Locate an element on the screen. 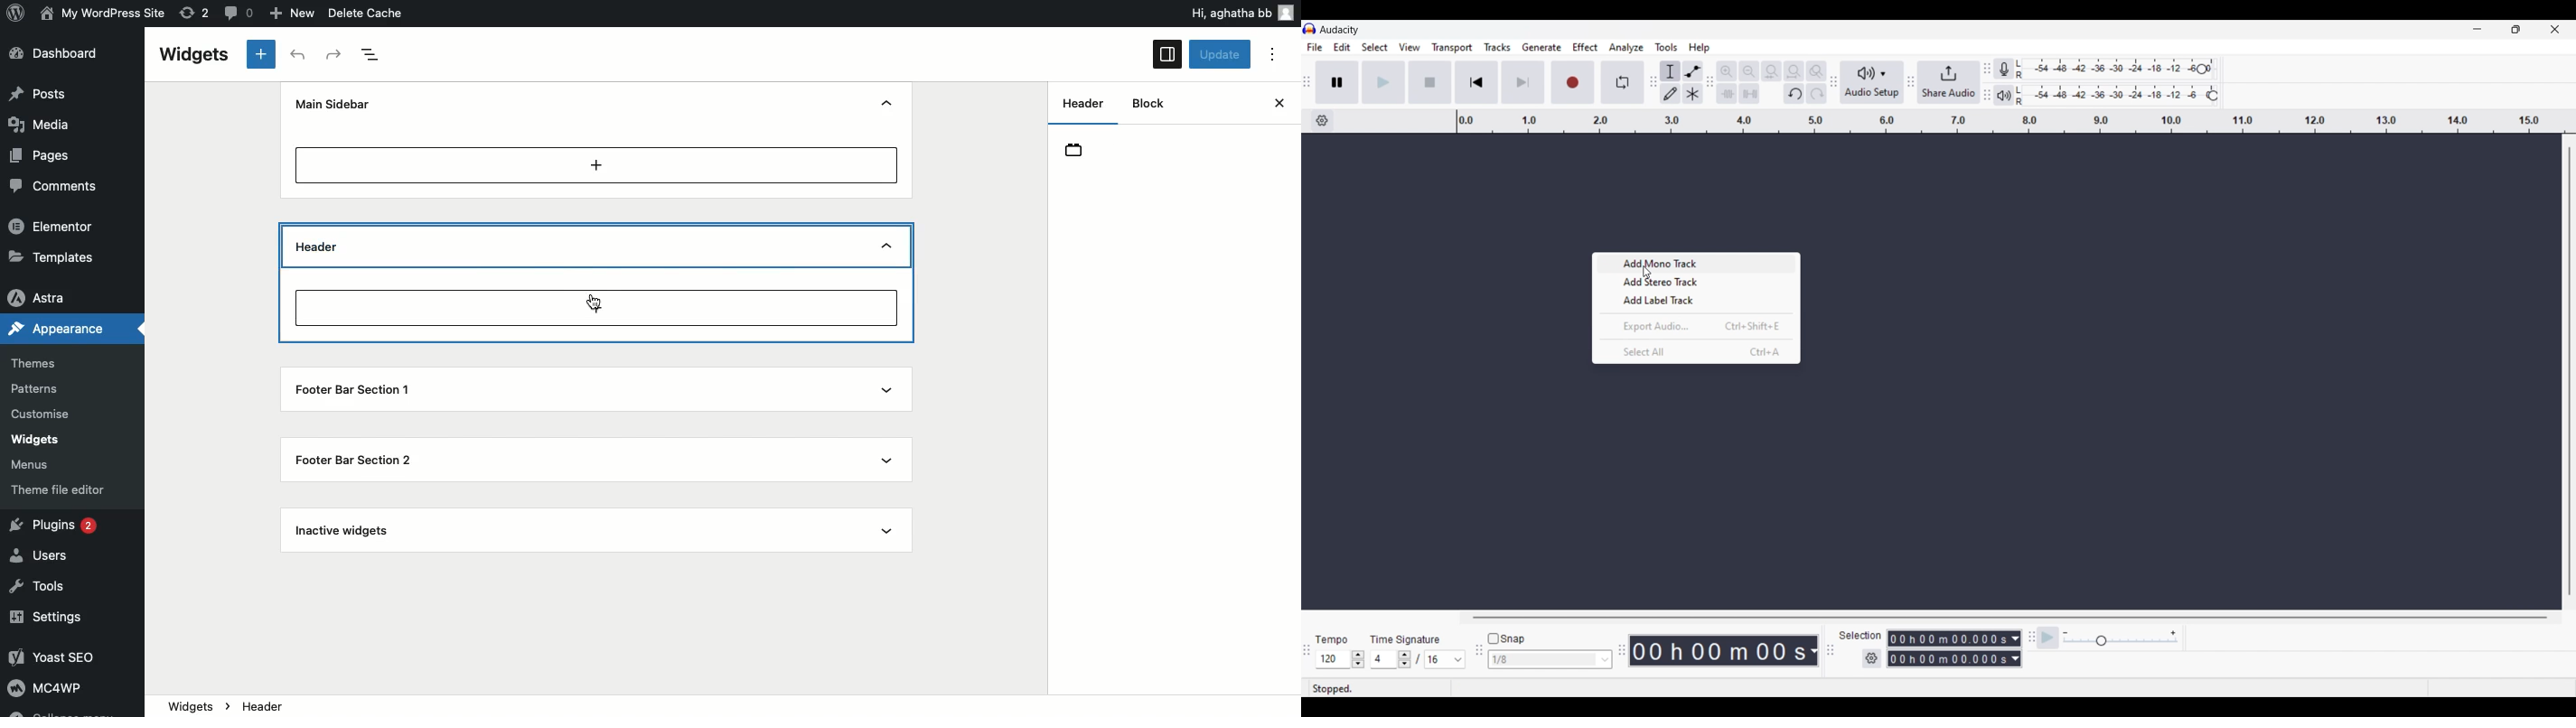 This screenshot has height=728, width=2576. Snap options to choose from is located at coordinates (1606, 660).